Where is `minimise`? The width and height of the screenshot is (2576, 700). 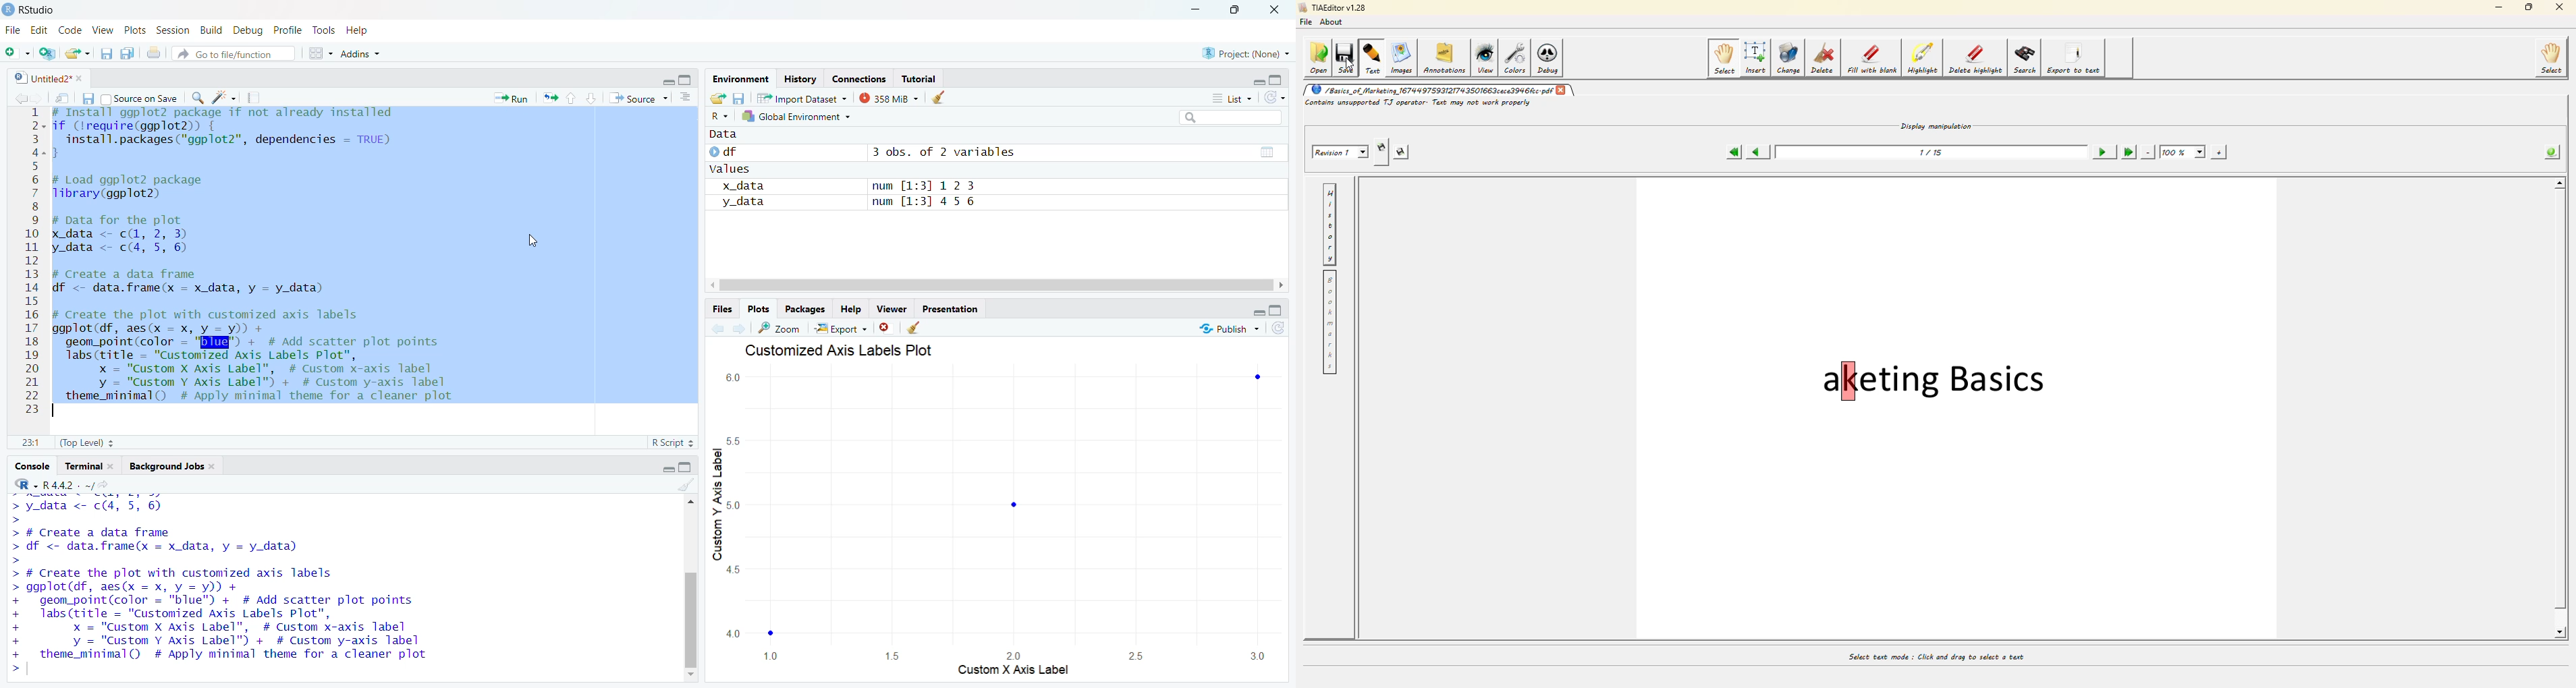
minimise is located at coordinates (1259, 312).